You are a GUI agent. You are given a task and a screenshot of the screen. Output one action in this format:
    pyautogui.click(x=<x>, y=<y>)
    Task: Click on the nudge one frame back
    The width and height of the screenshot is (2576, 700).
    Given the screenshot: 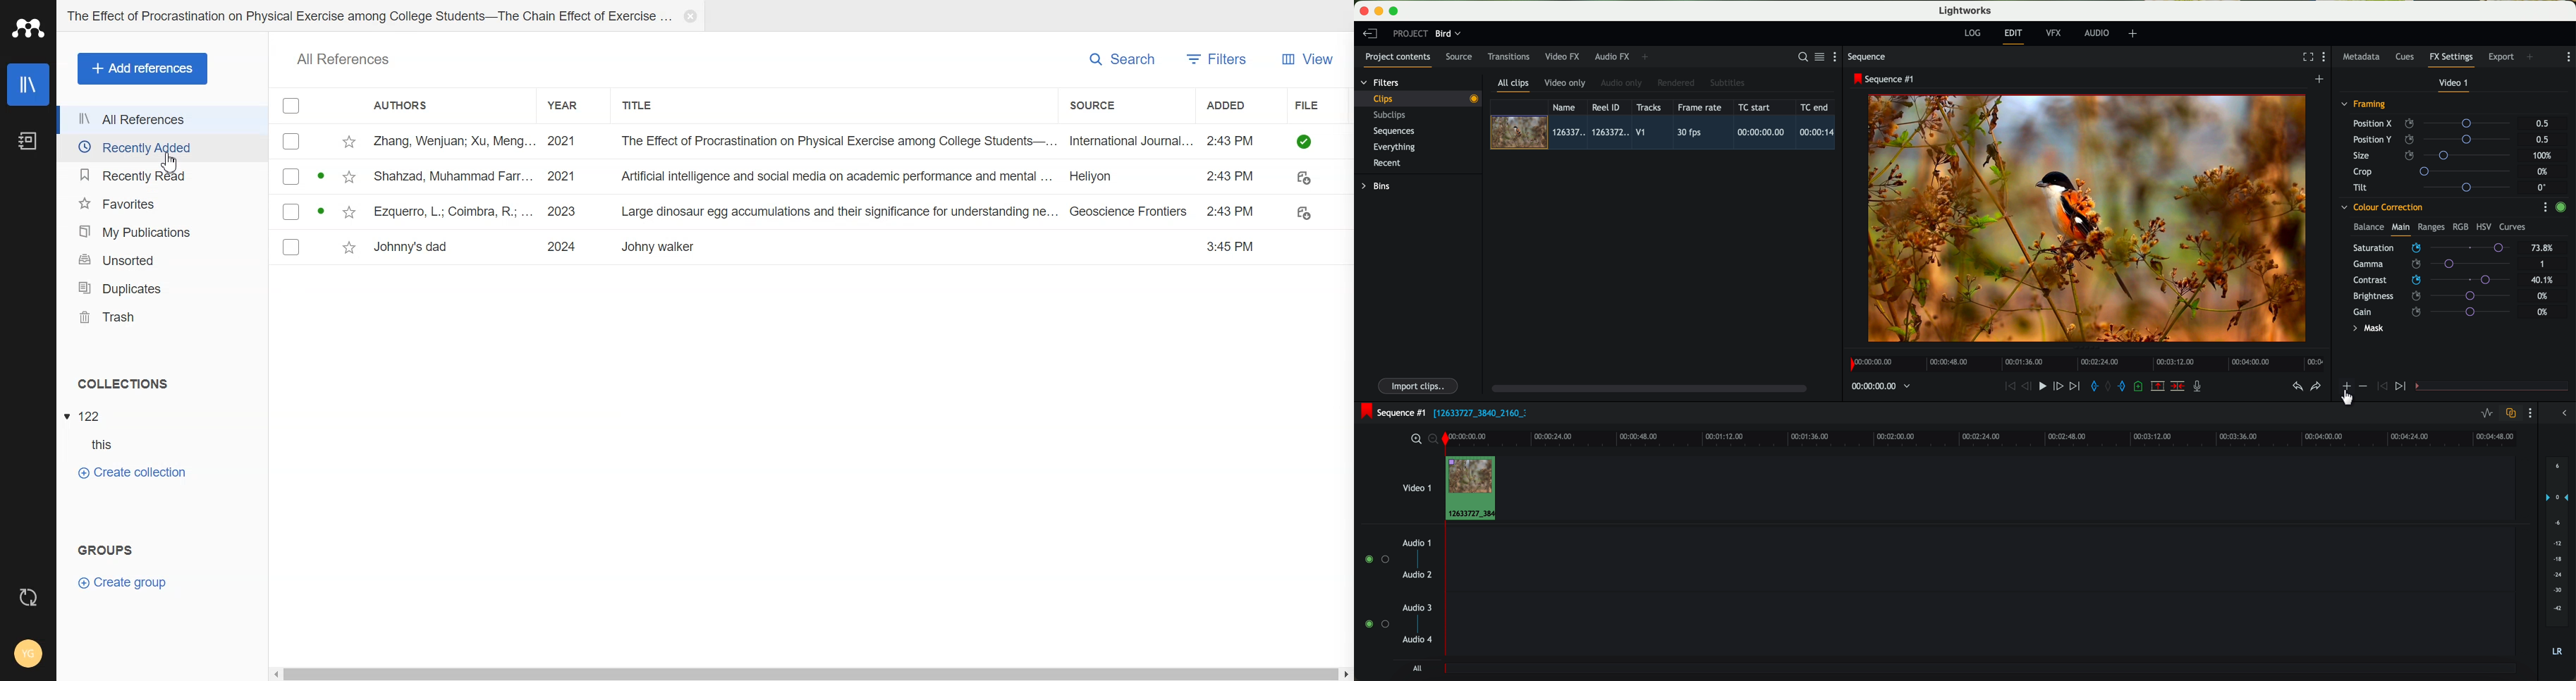 What is the action you would take?
    pyautogui.click(x=2028, y=387)
    